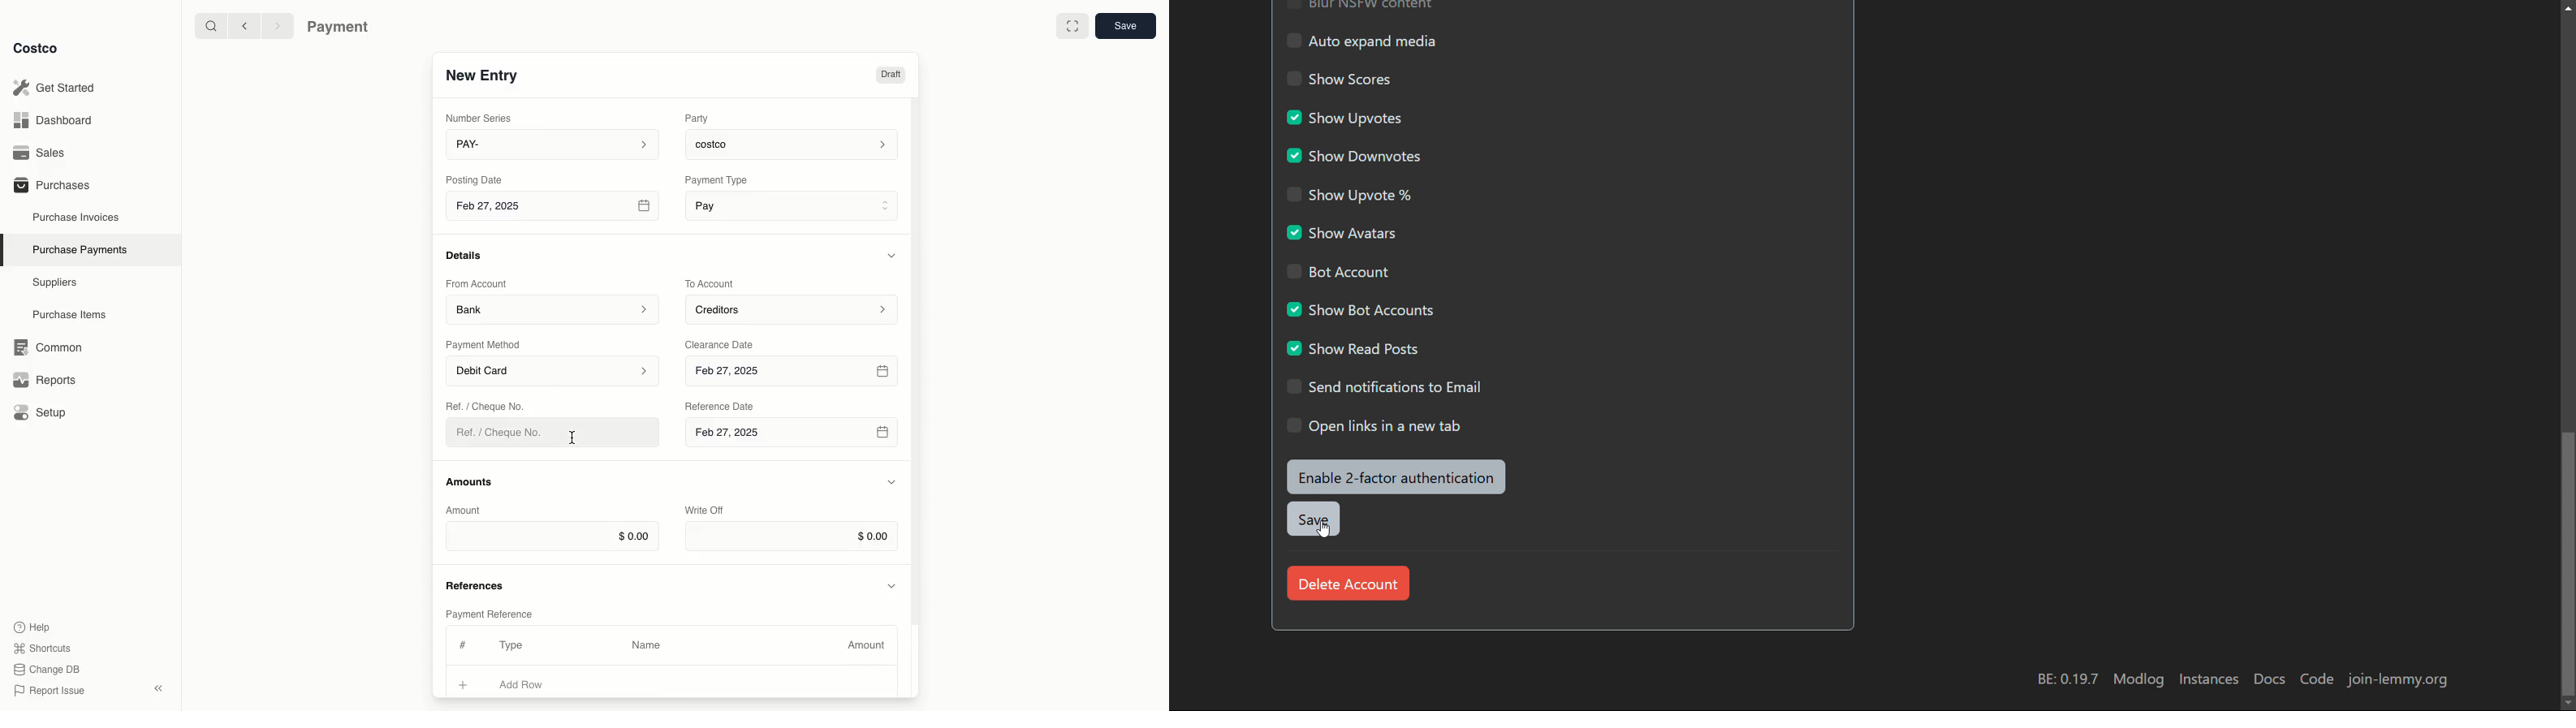  I want to click on Details, so click(468, 255).